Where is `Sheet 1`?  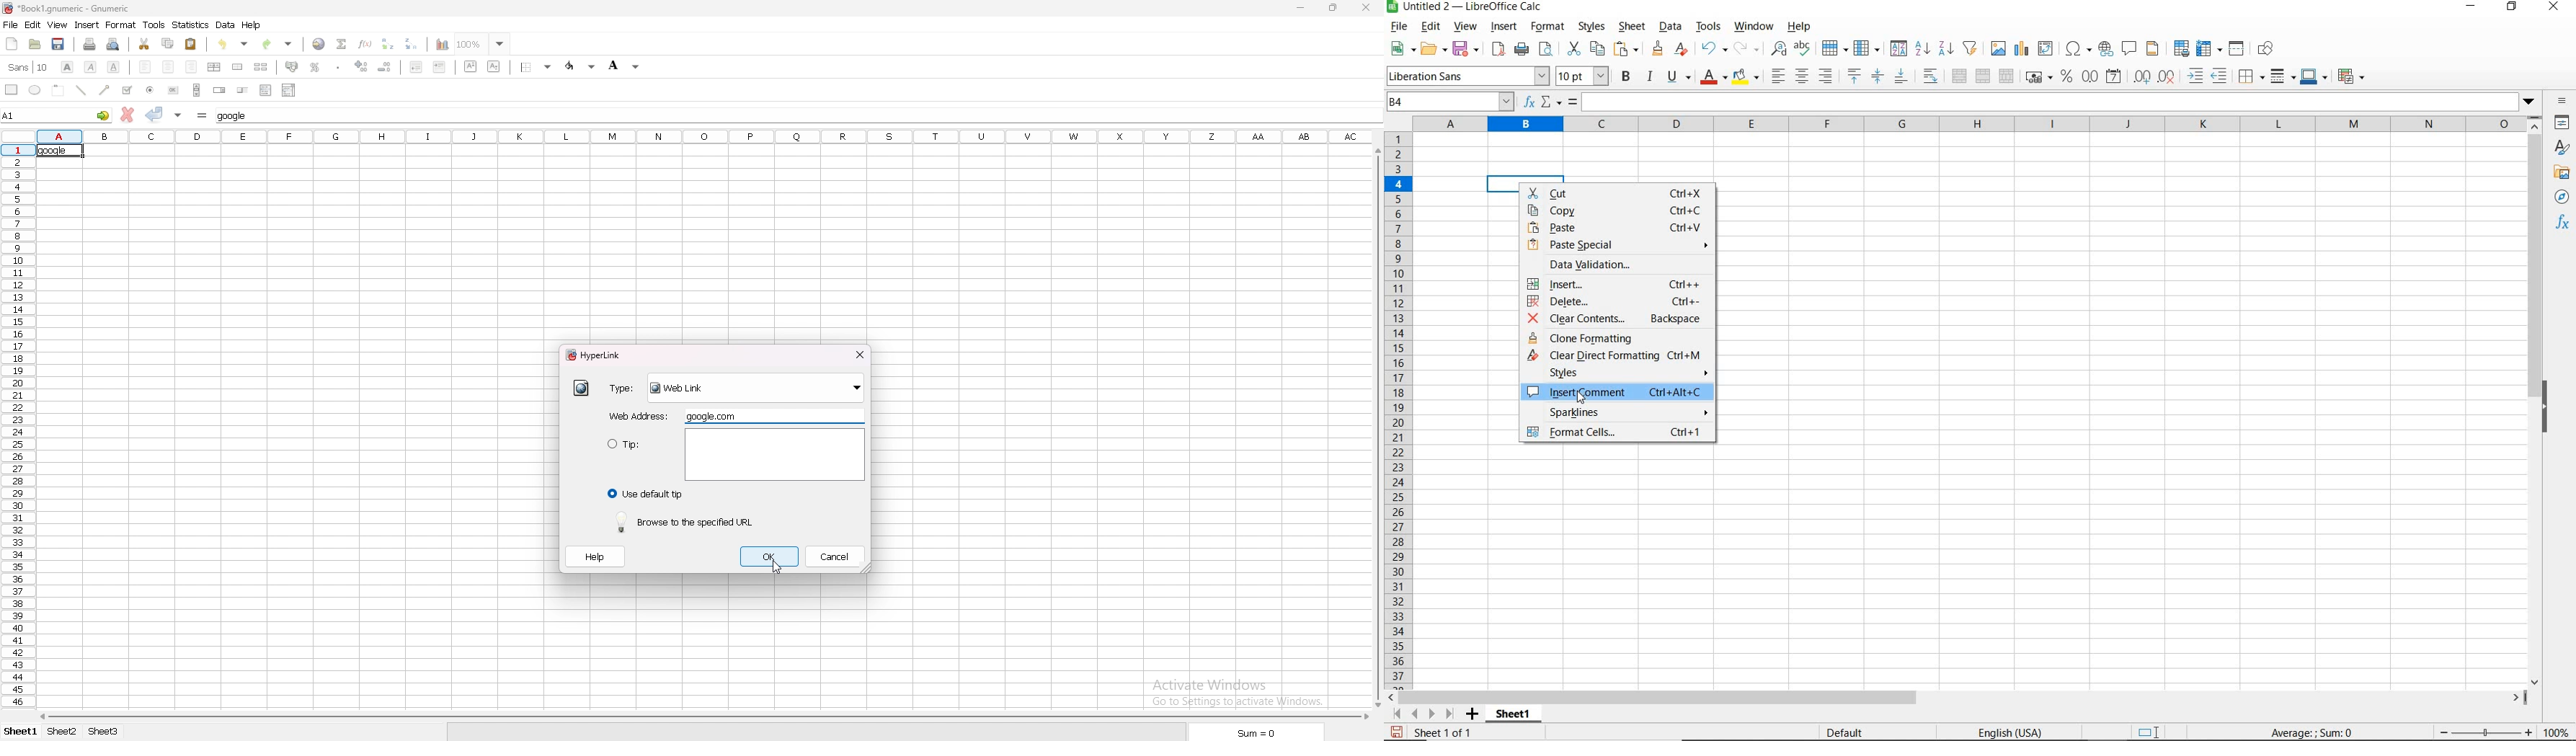 Sheet 1 is located at coordinates (20, 733).